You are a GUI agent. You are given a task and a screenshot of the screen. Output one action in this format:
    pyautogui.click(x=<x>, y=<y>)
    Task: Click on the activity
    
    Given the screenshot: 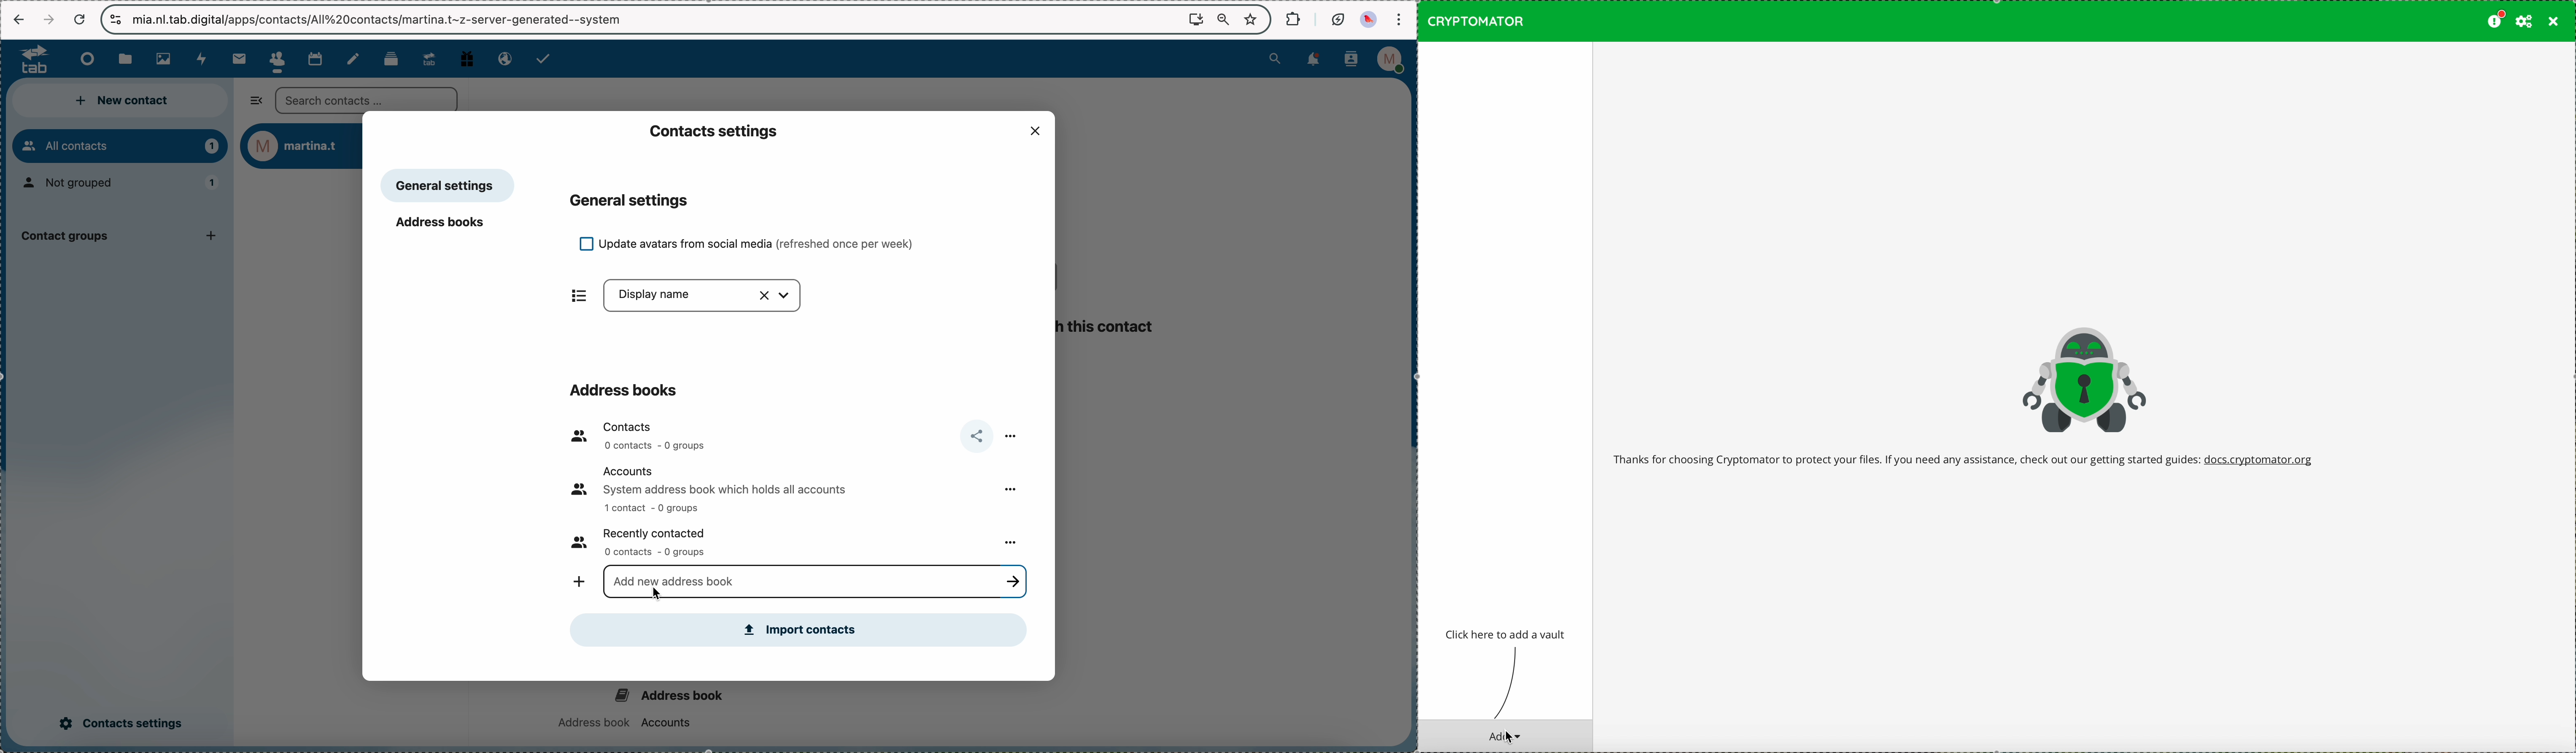 What is the action you would take?
    pyautogui.click(x=205, y=59)
    